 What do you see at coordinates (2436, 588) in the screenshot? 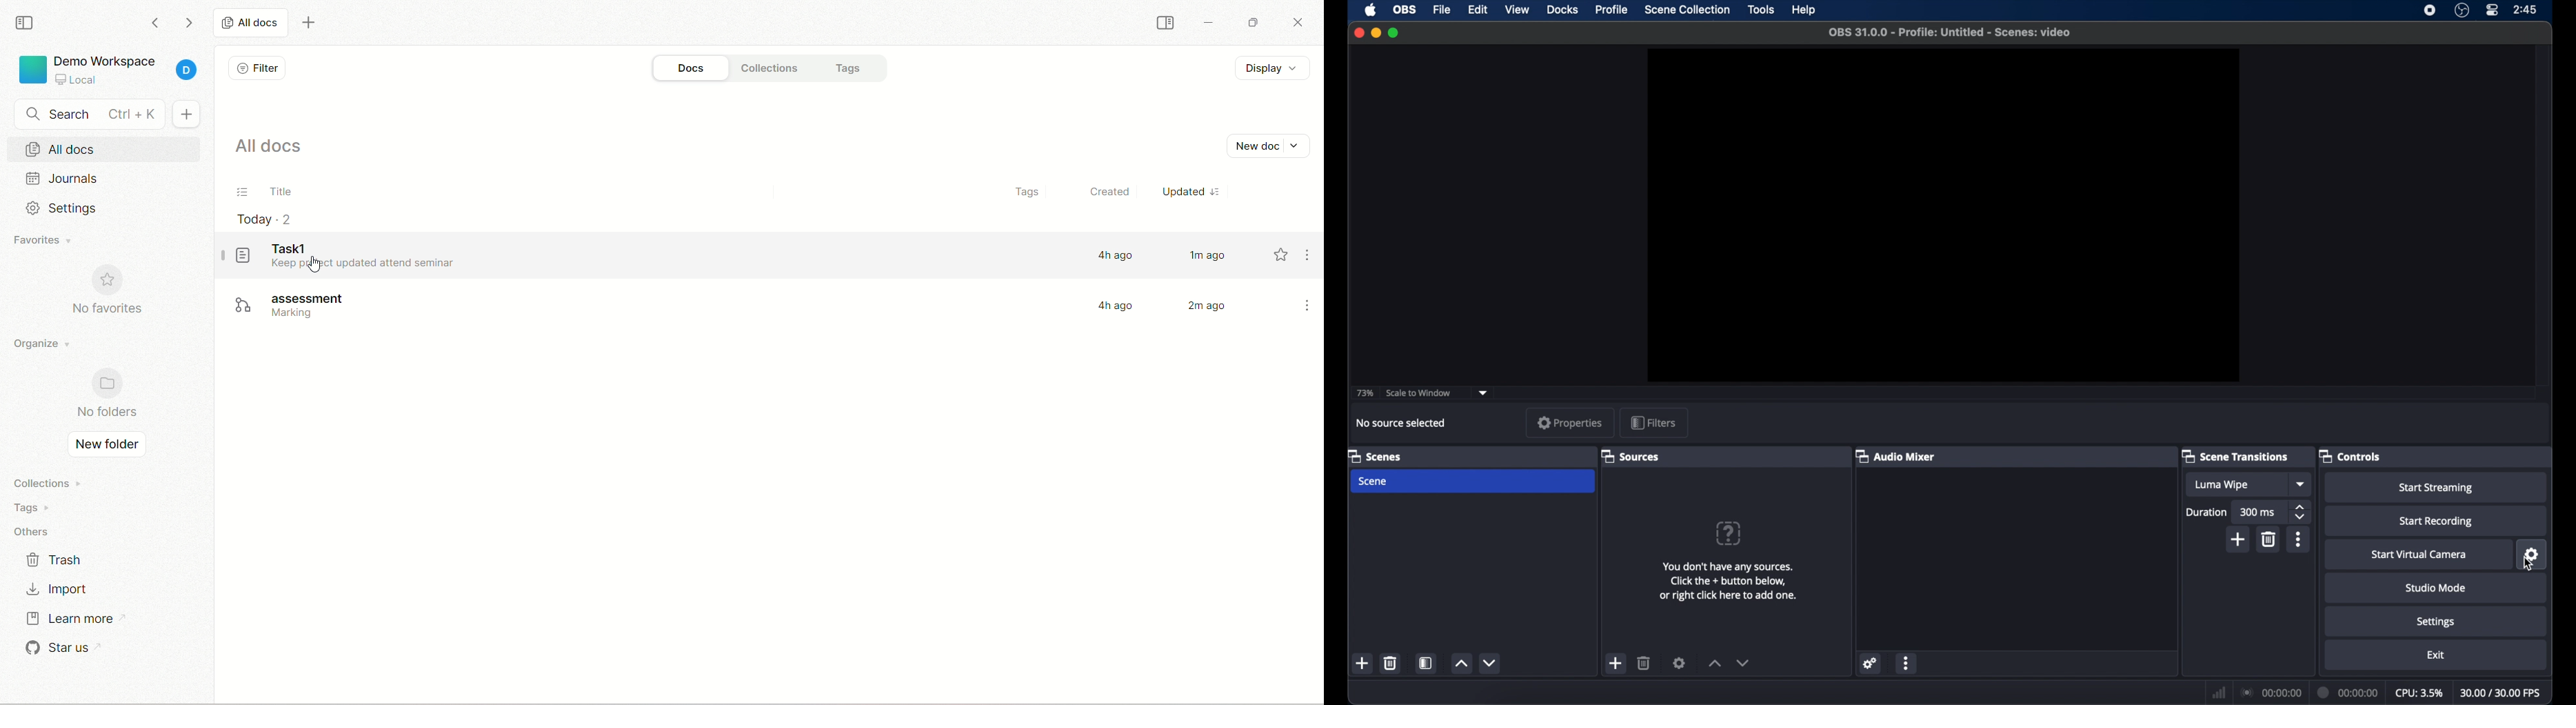
I see `studio mode` at bounding box center [2436, 588].